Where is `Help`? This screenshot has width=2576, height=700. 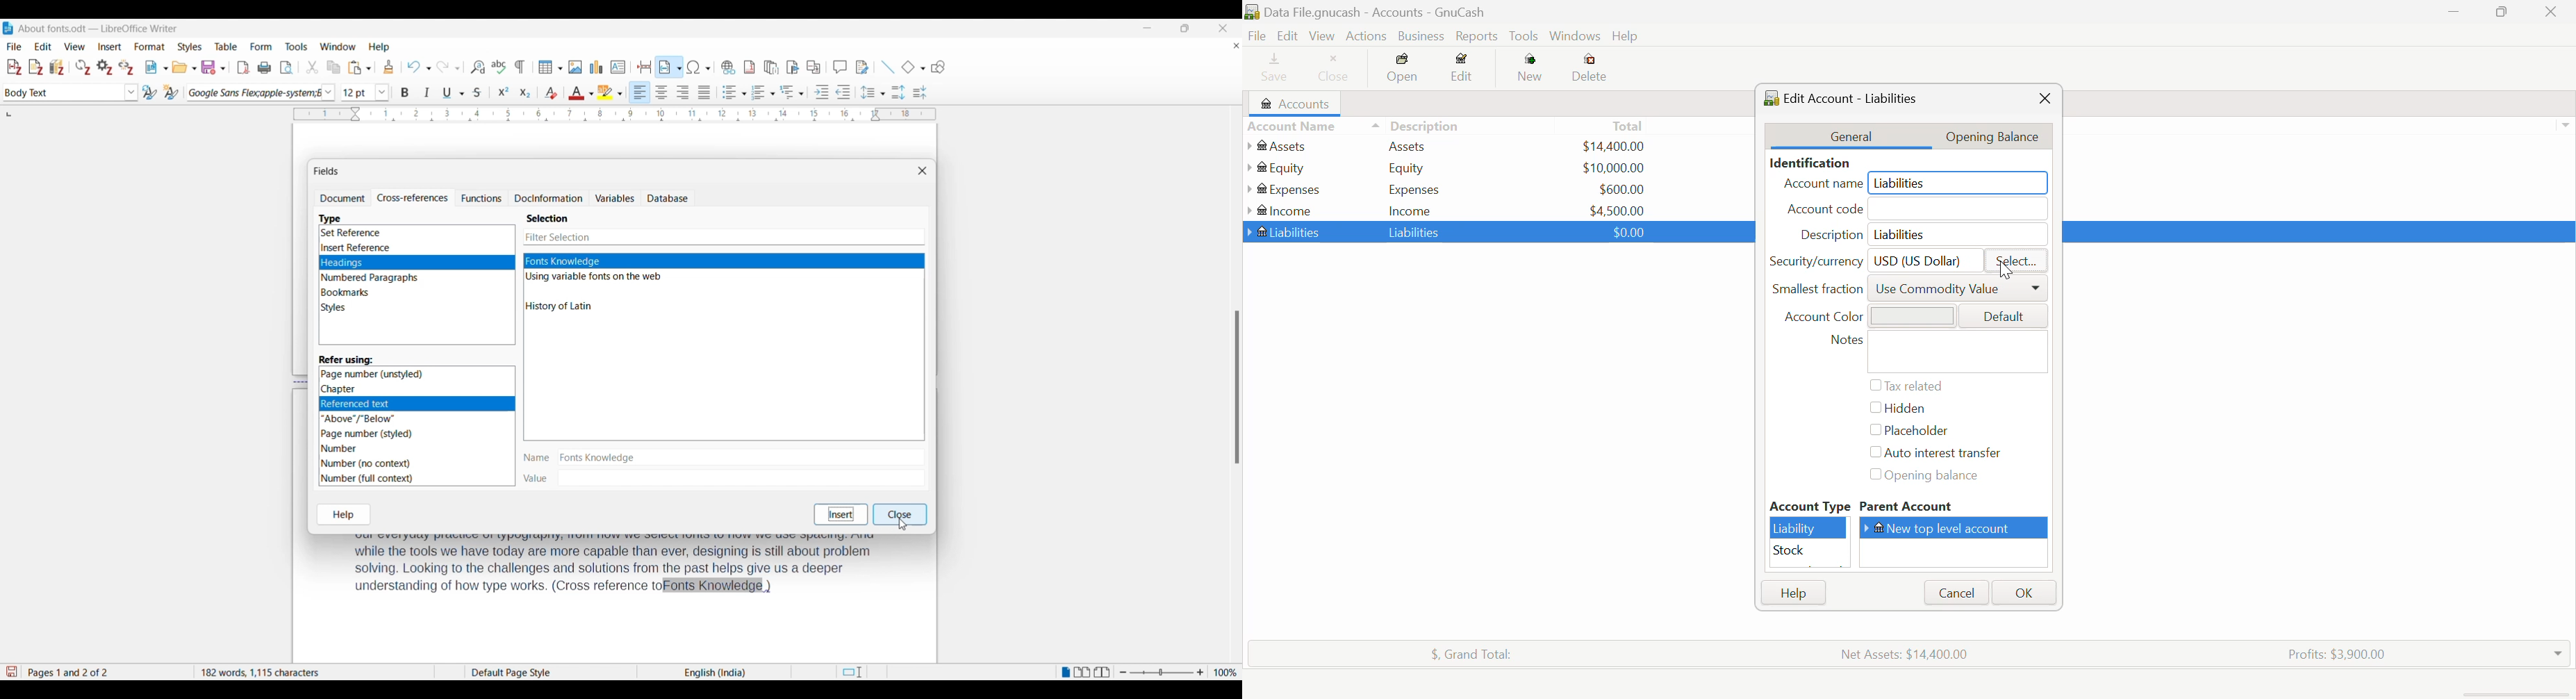 Help is located at coordinates (1627, 37).